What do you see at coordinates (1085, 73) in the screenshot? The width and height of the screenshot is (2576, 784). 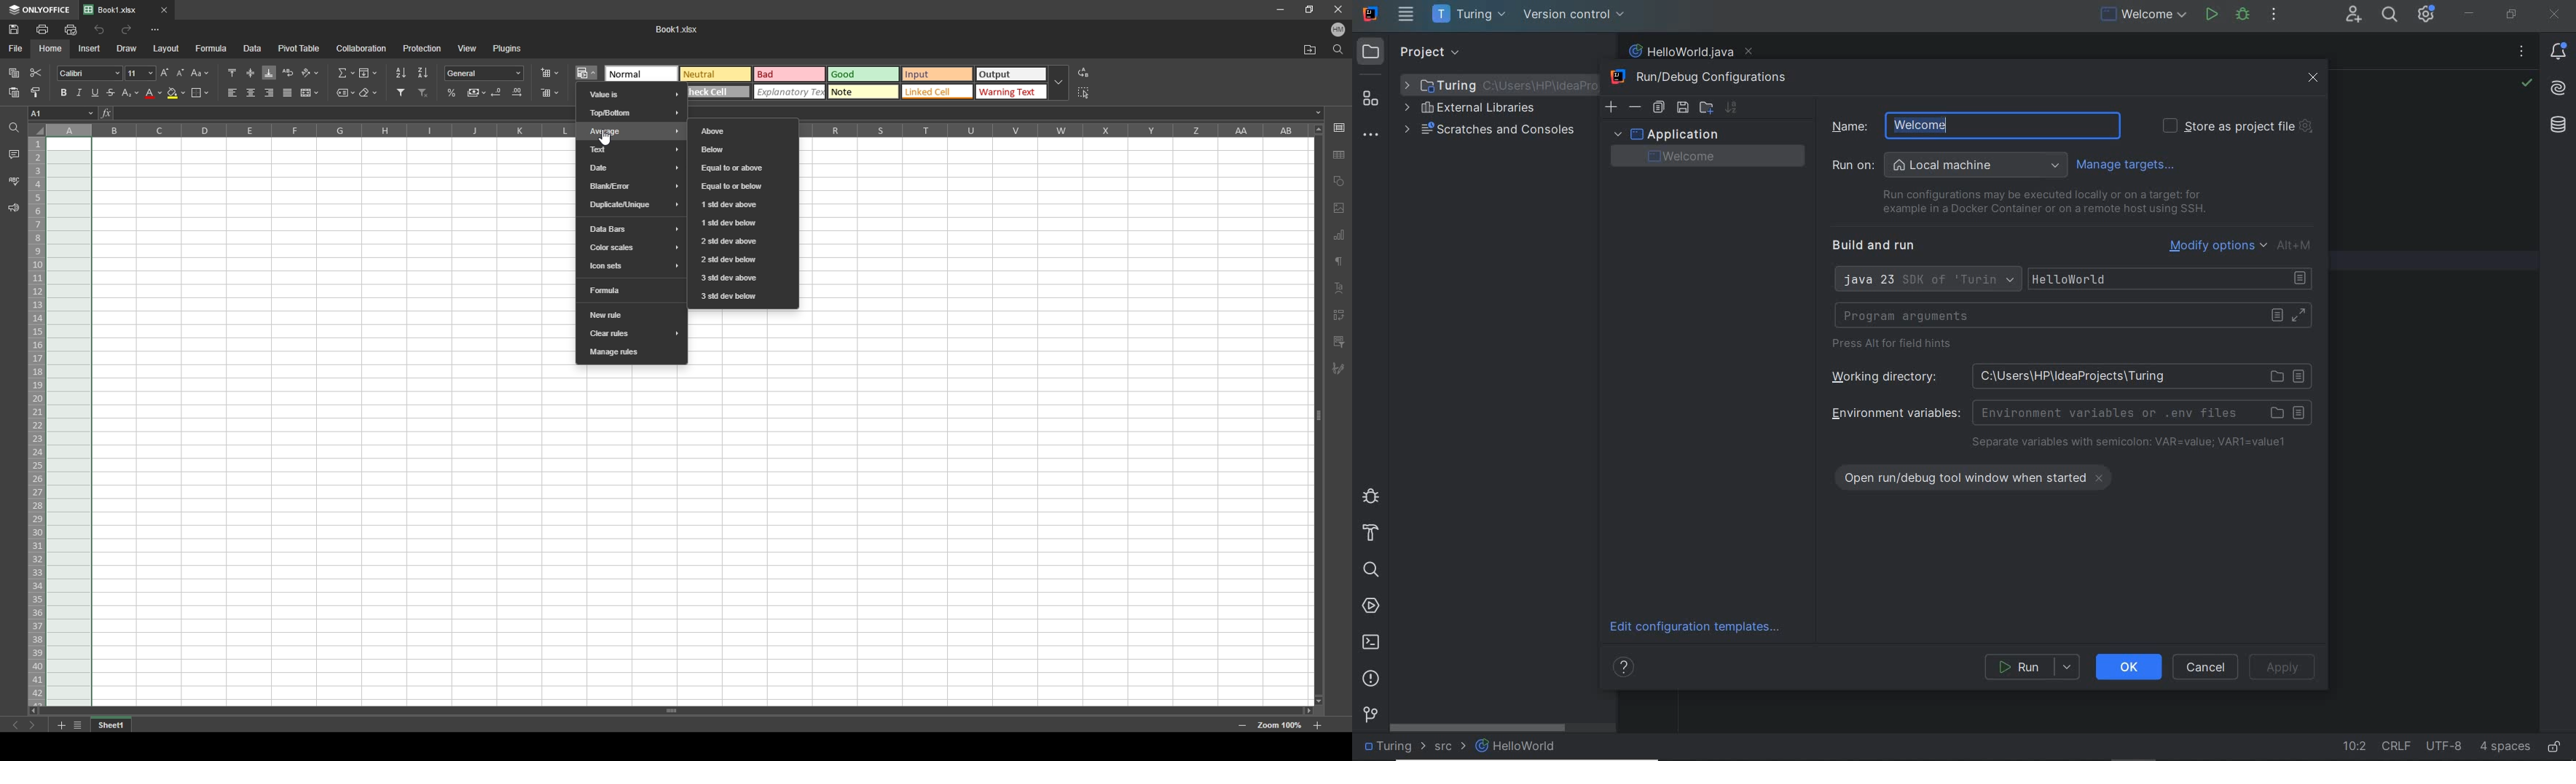 I see `replace` at bounding box center [1085, 73].